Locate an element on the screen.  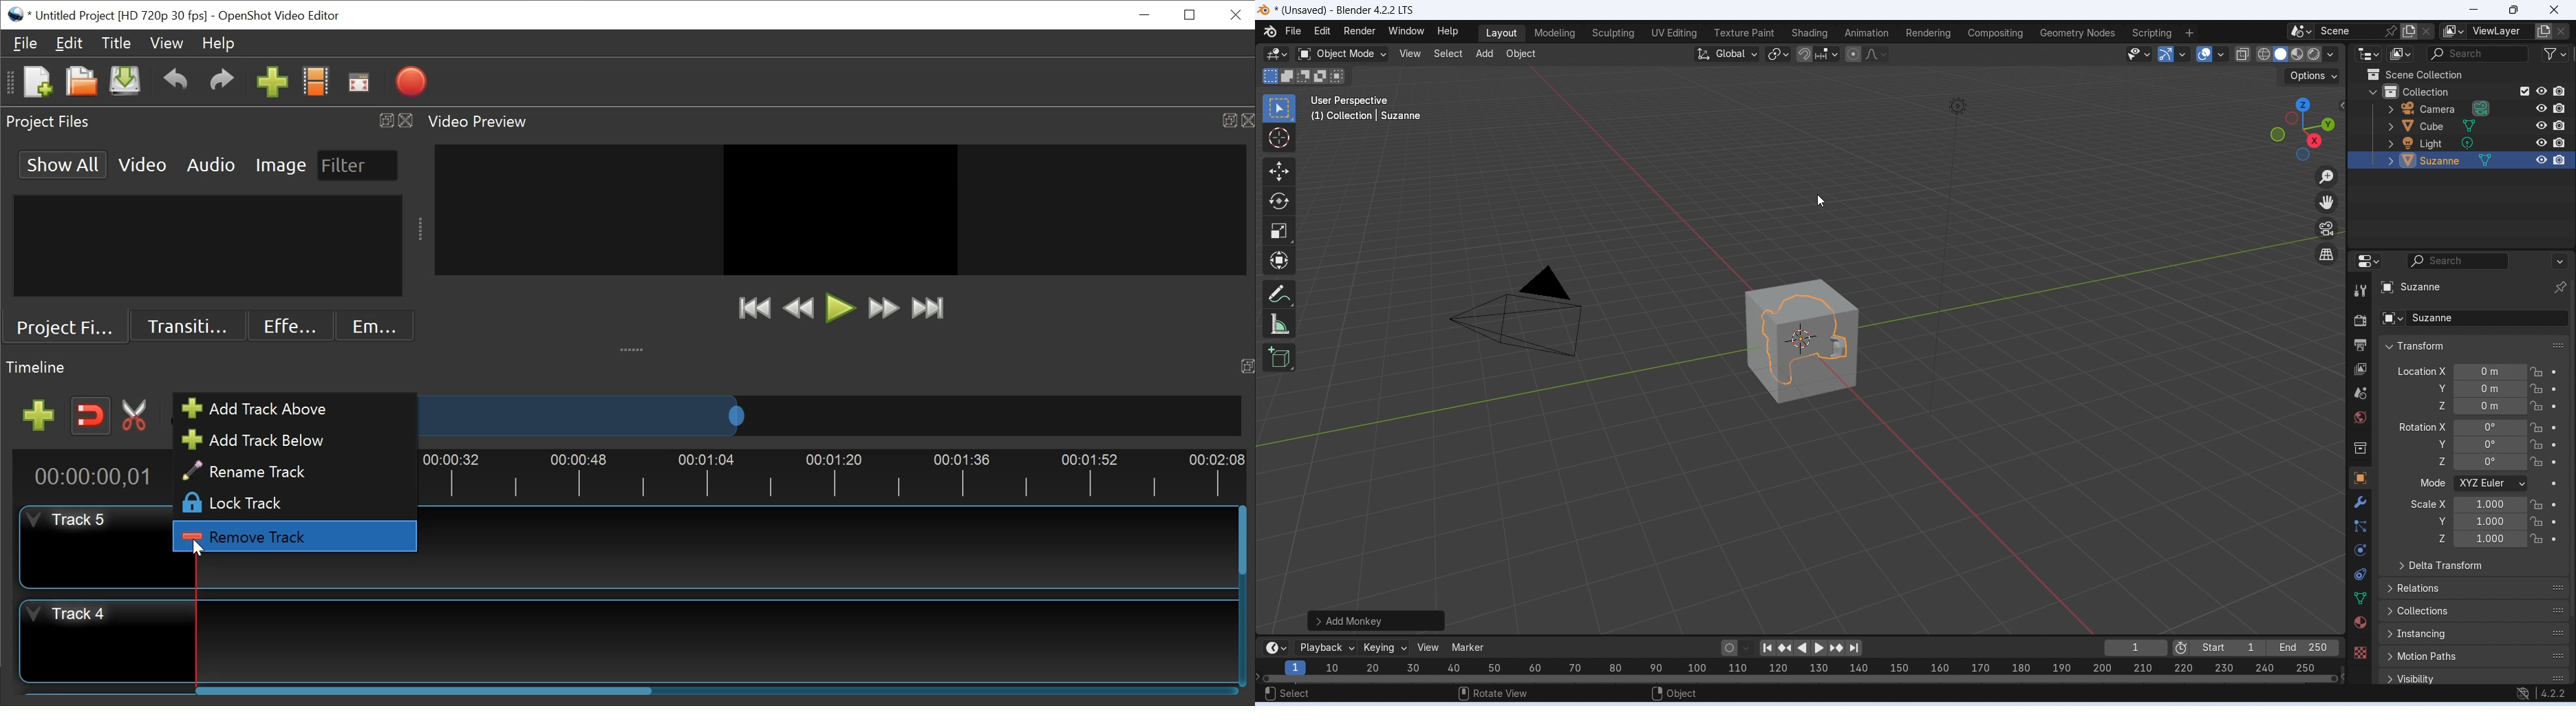
View is located at coordinates (1410, 54).